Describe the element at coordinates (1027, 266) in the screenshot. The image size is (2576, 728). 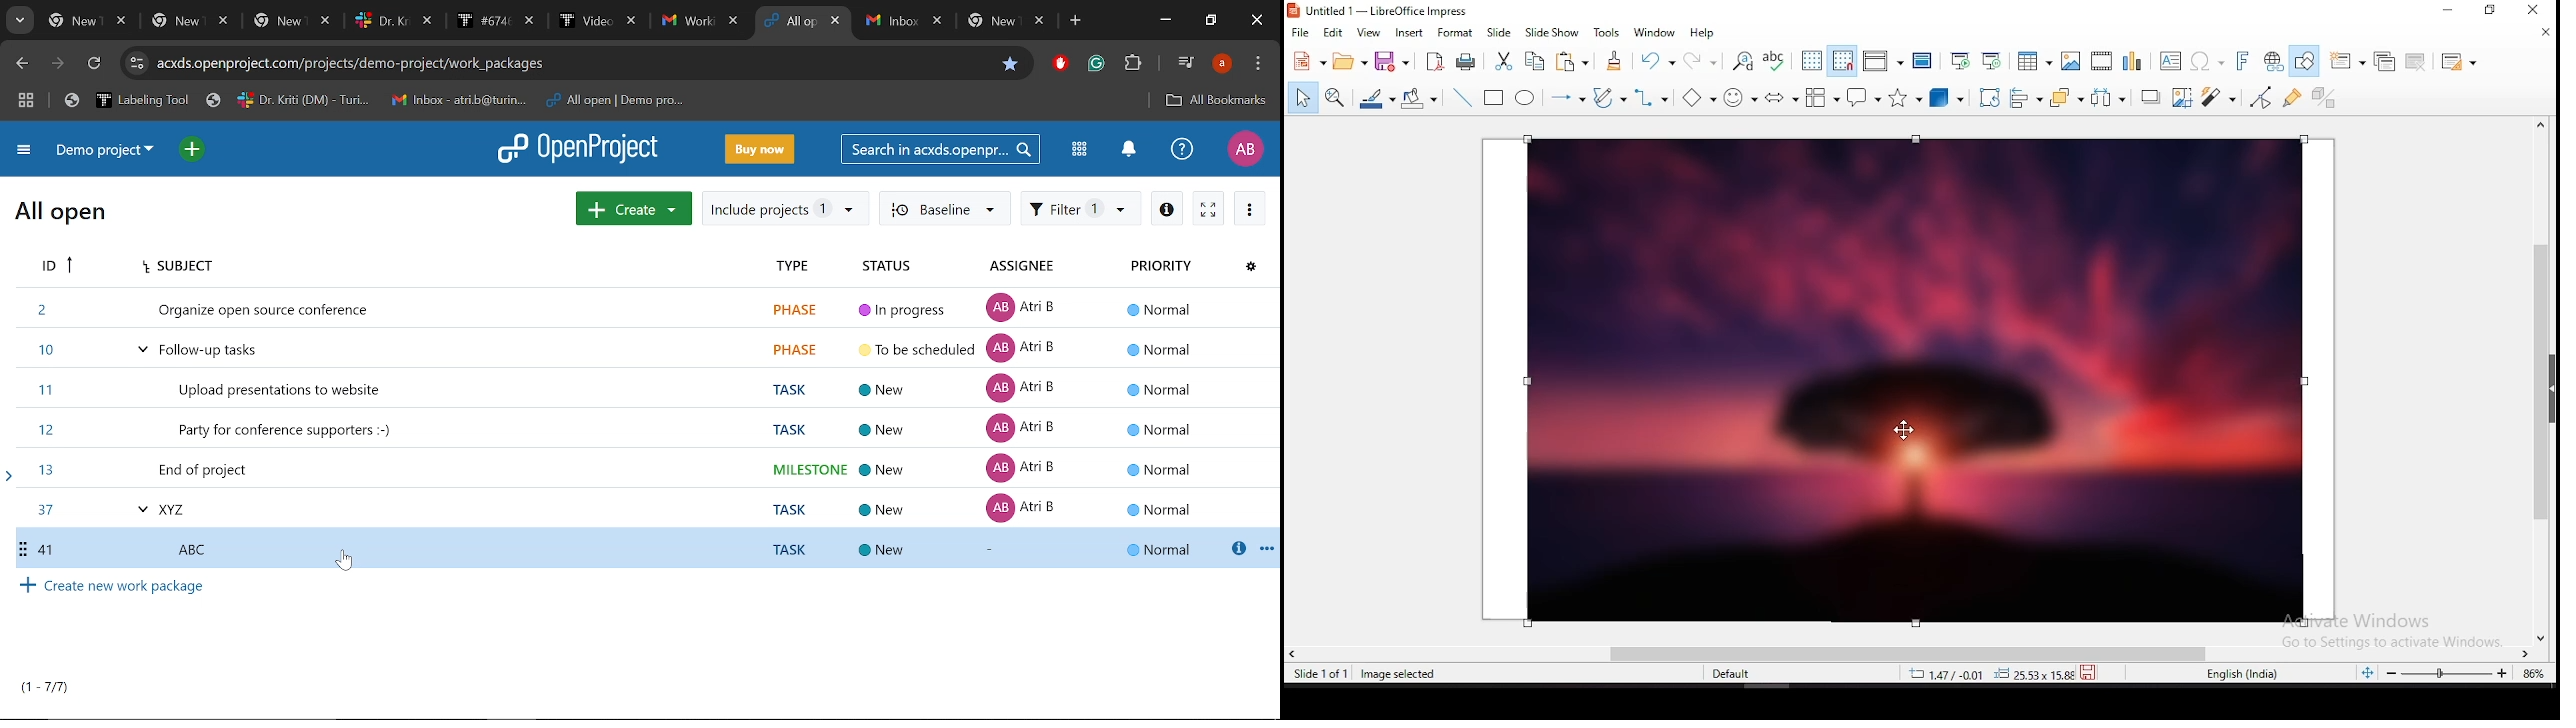
I see `Assignee` at that location.